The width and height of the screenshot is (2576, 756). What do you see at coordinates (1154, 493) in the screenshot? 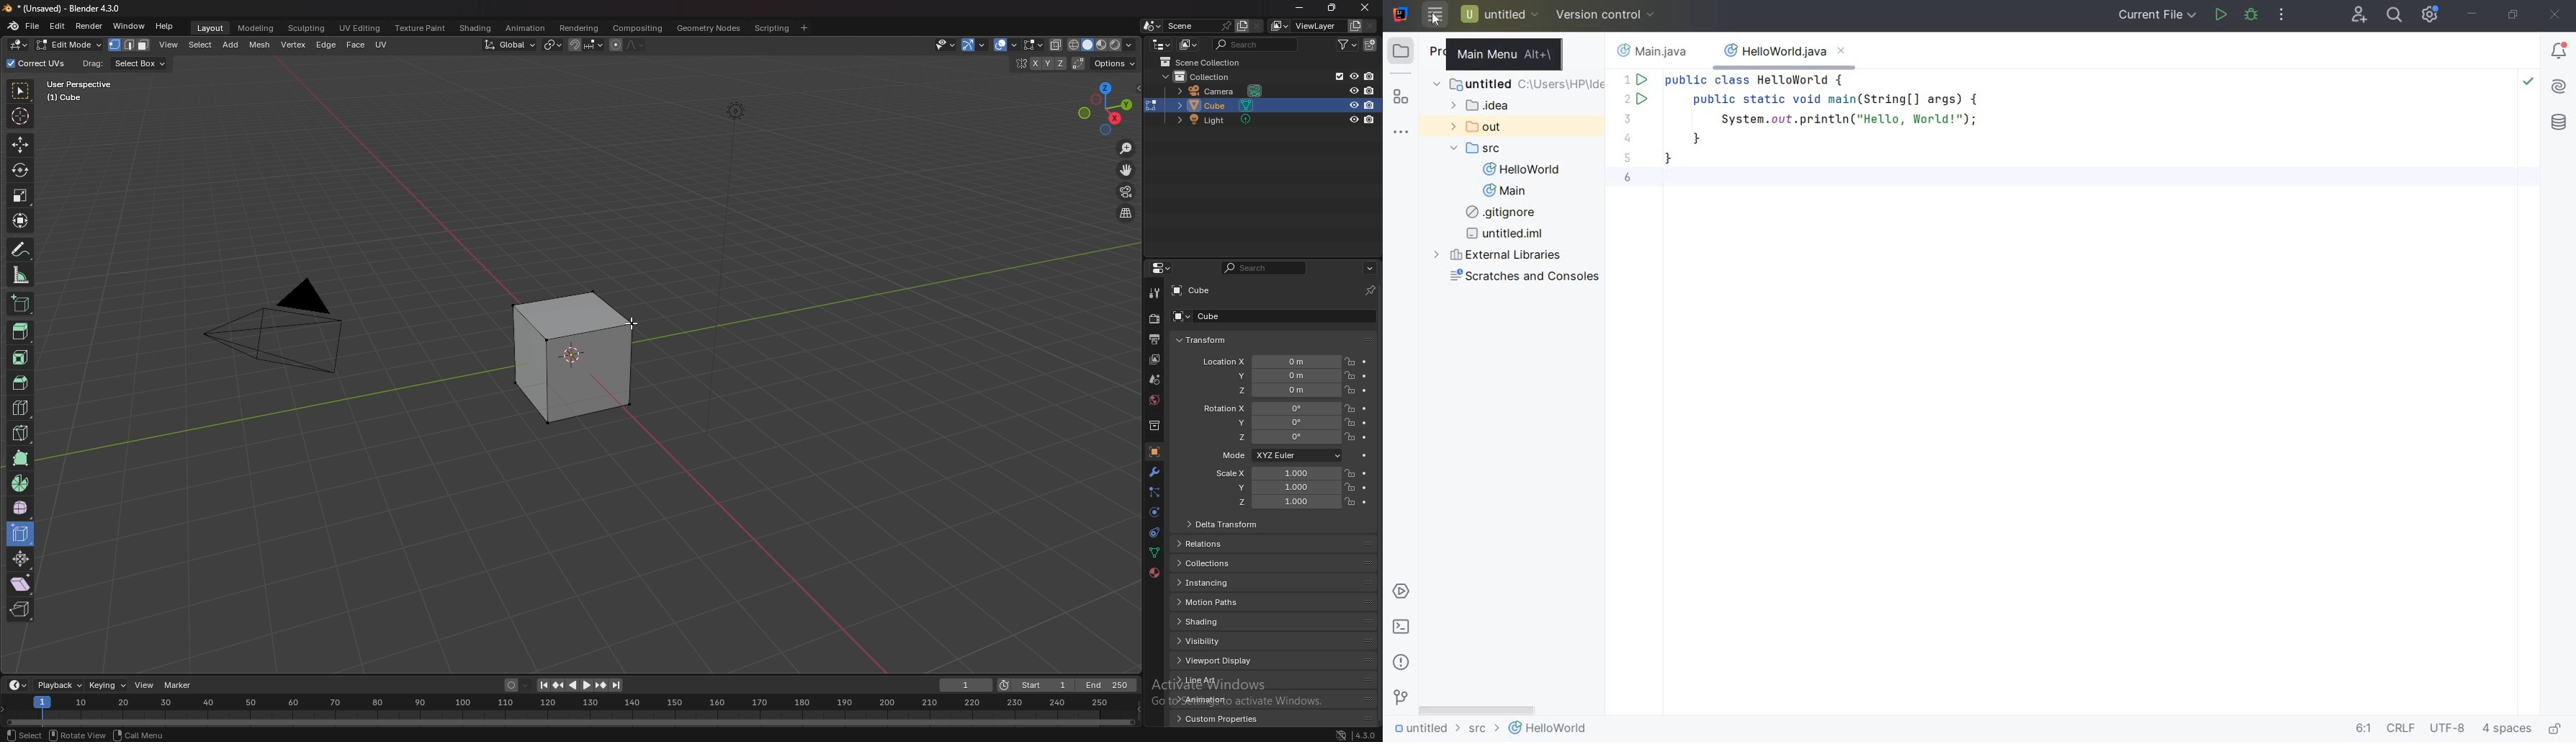
I see `particle` at bounding box center [1154, 493].